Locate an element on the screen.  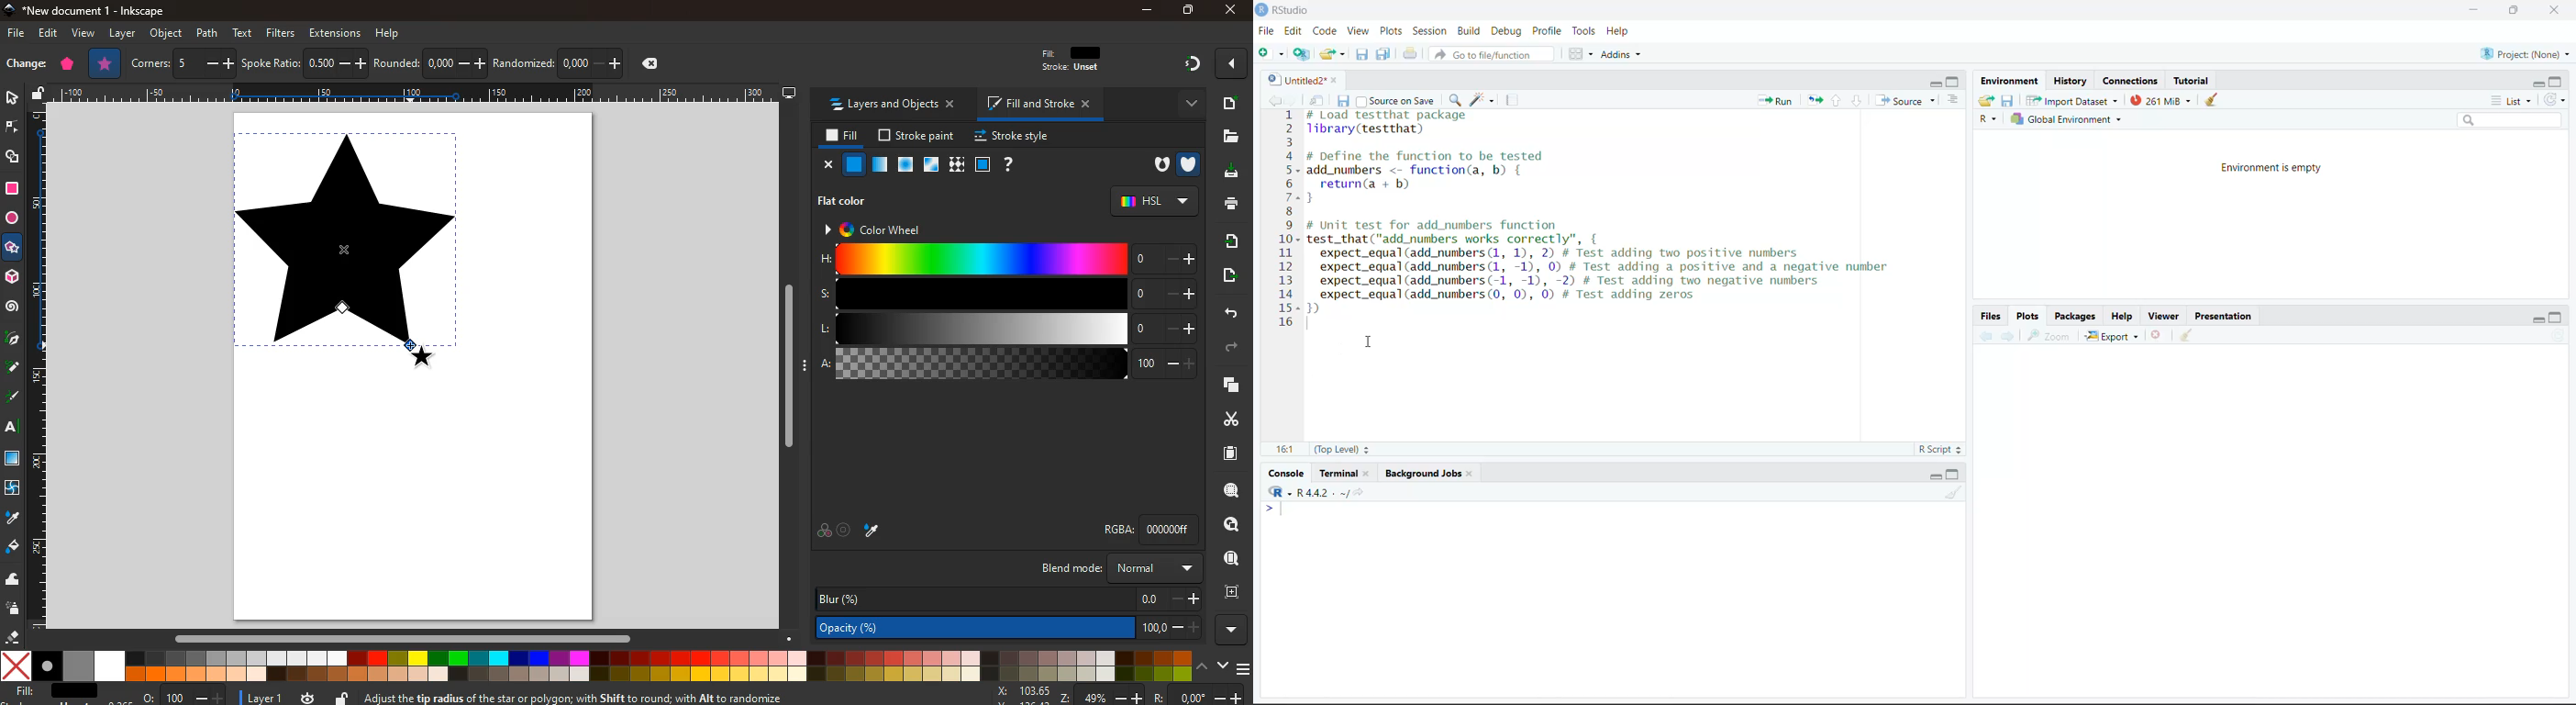
clear console is located at coordinates (2214, 101).